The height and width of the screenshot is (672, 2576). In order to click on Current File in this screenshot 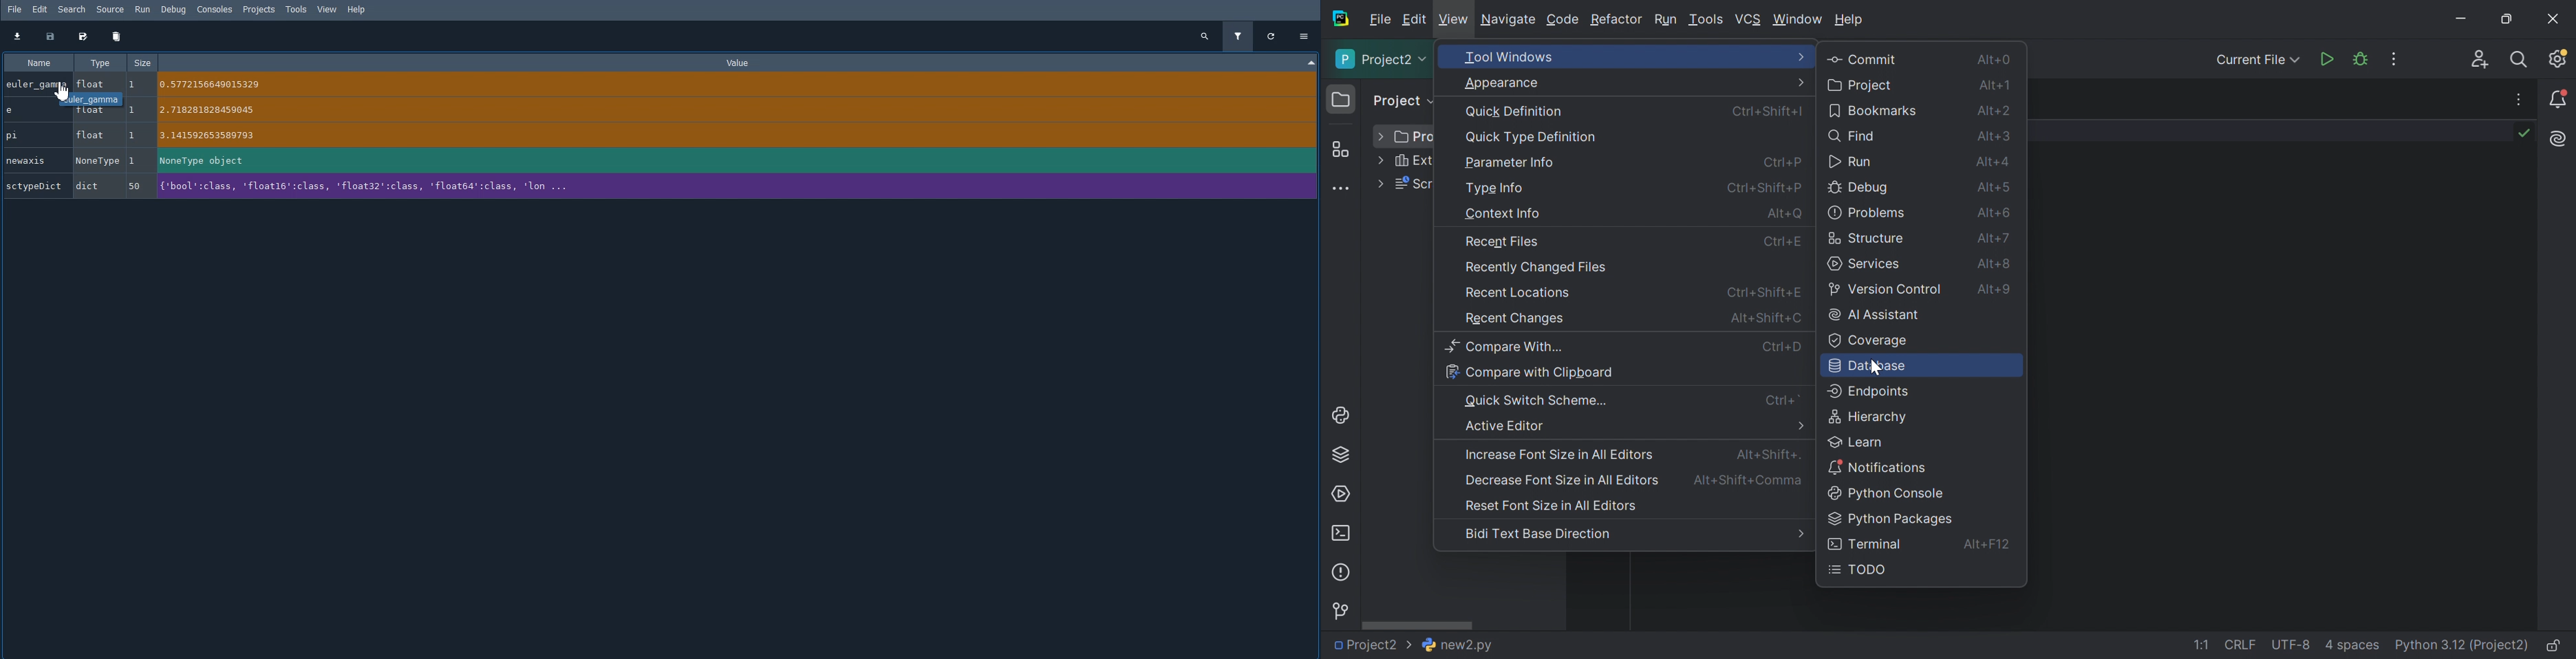, I will do `click(2257, 61)`.